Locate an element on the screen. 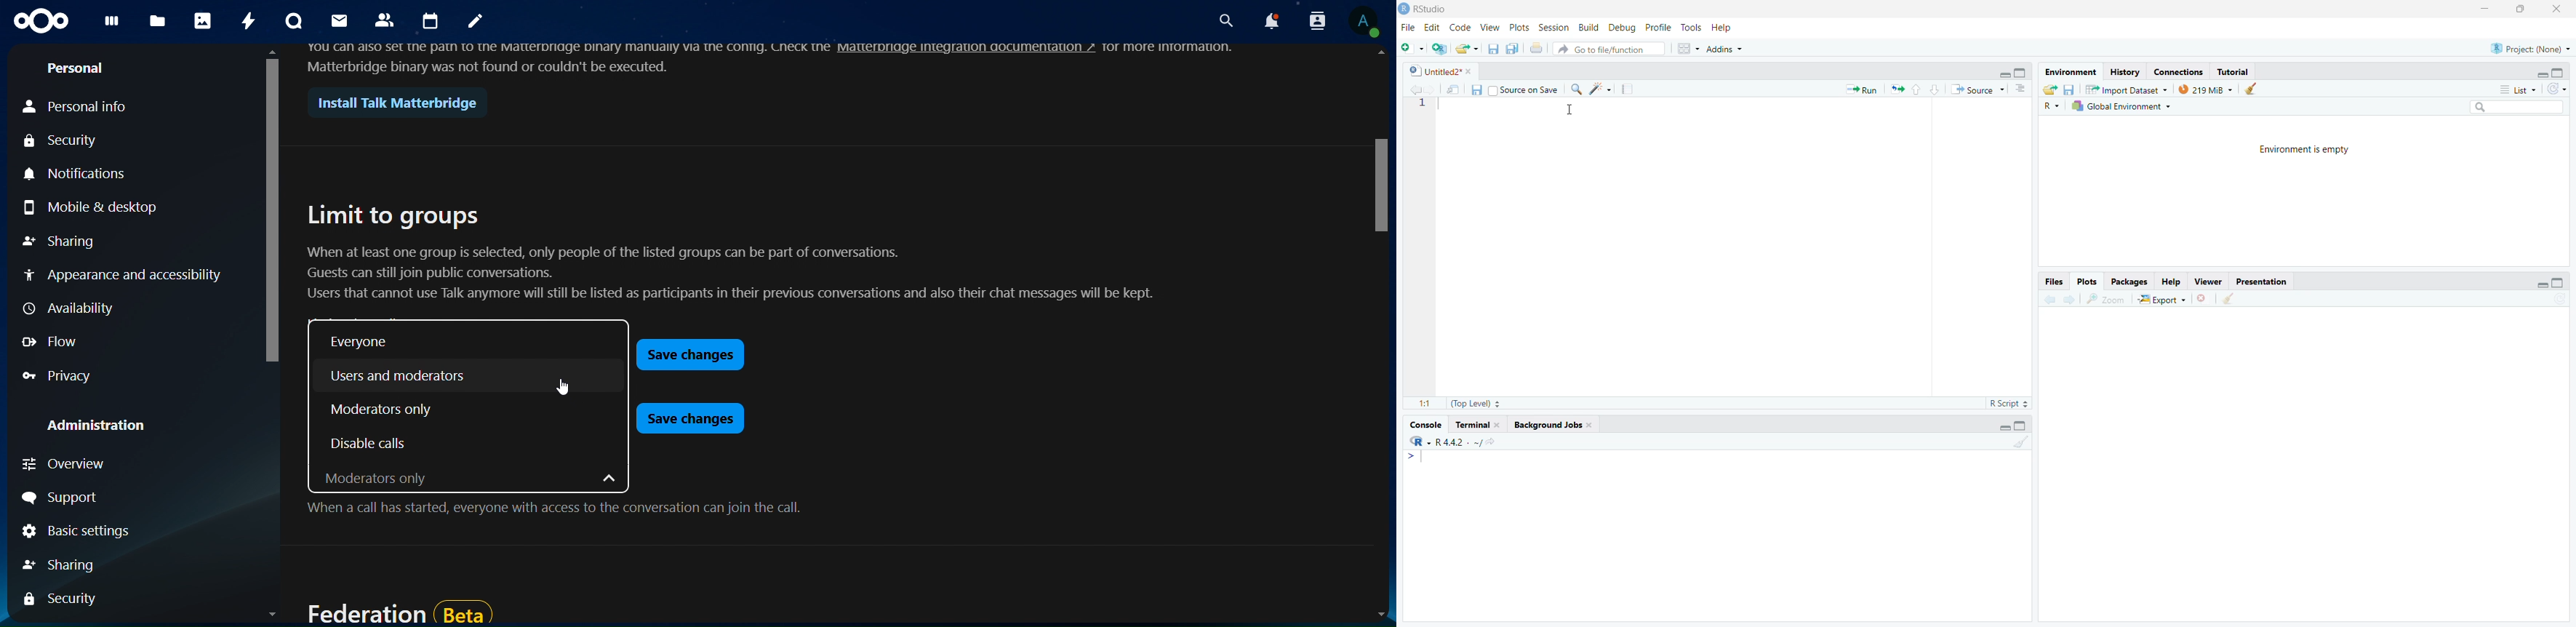  support is located at coordinates (71, 500).